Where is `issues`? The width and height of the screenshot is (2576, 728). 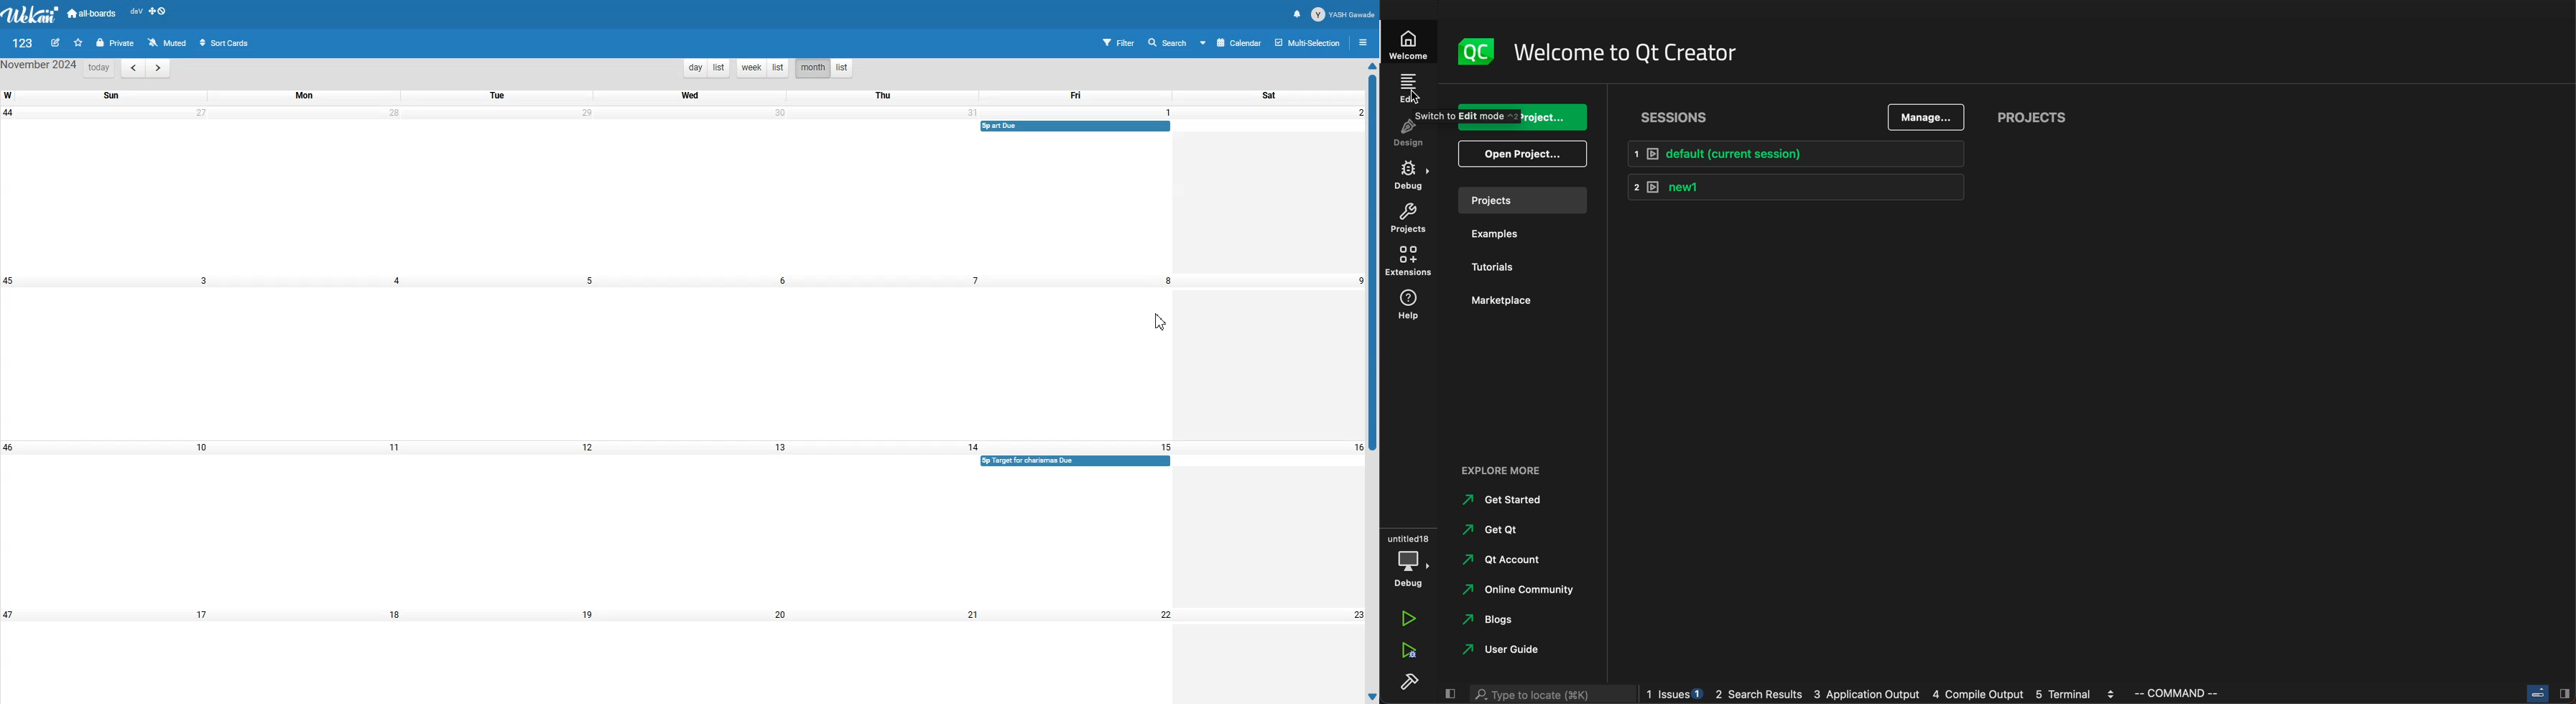
issues is located at coordinates (1677, 694).